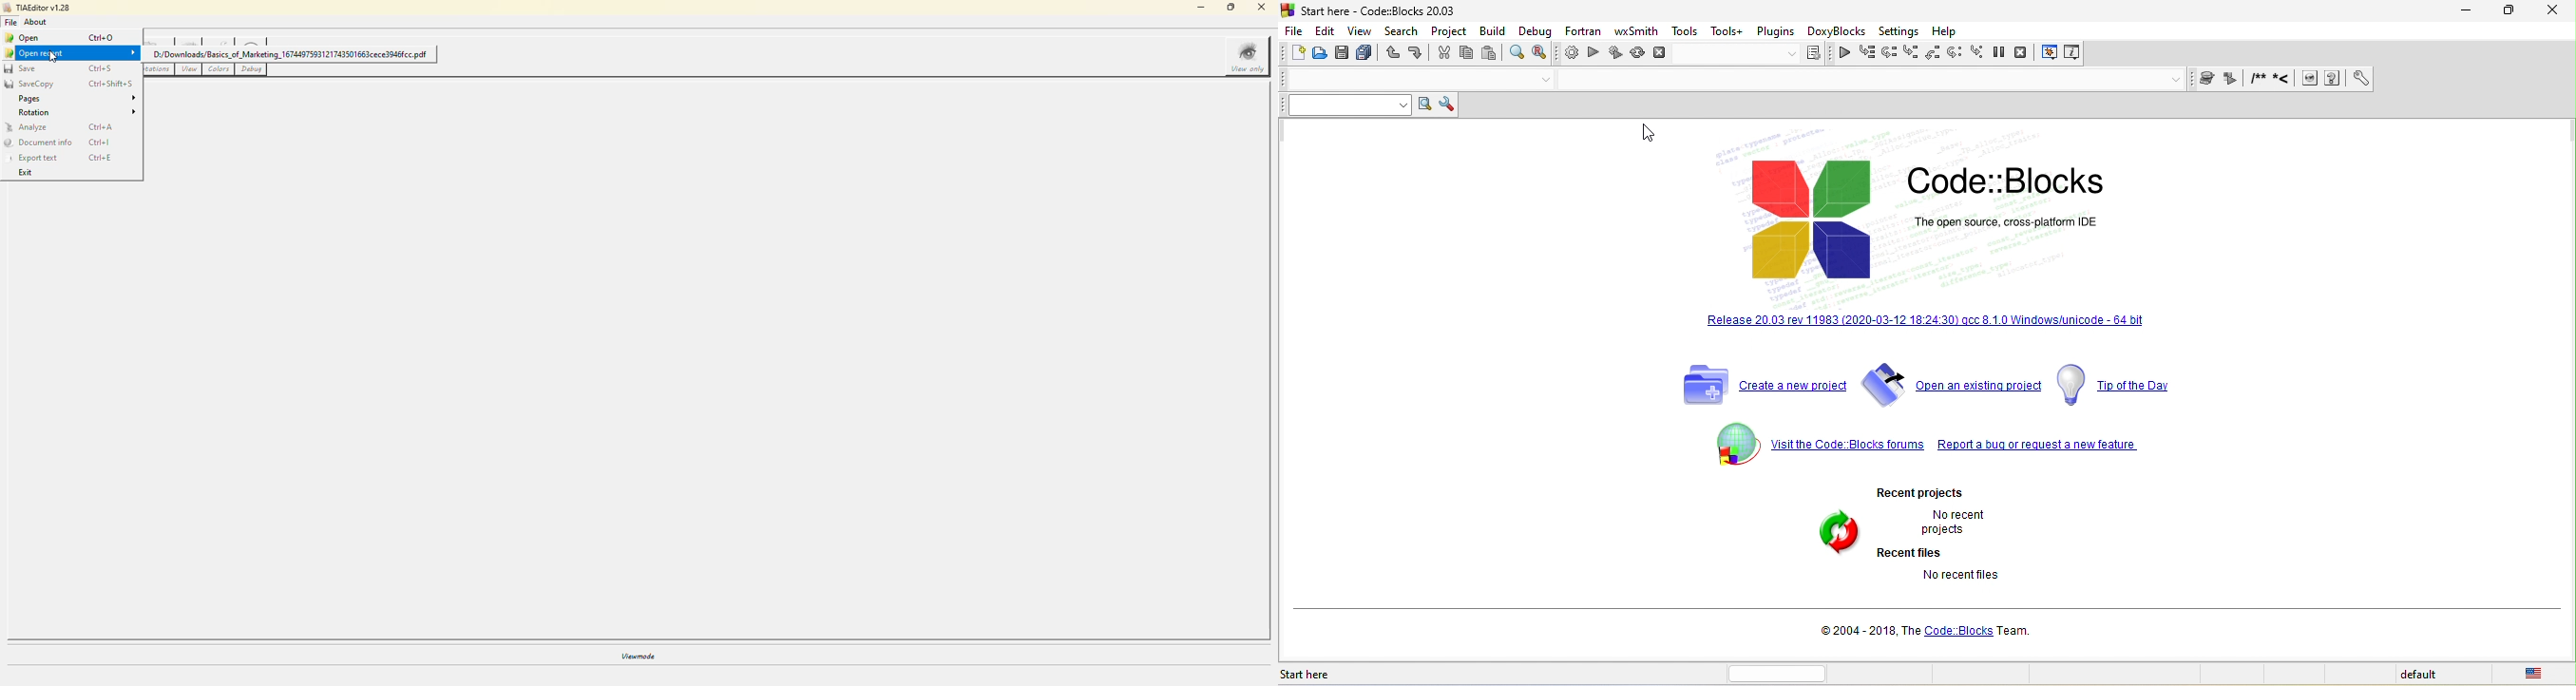  Describe the element at coordinates (1950, 29) in the screenshot. I see `help` at that location.